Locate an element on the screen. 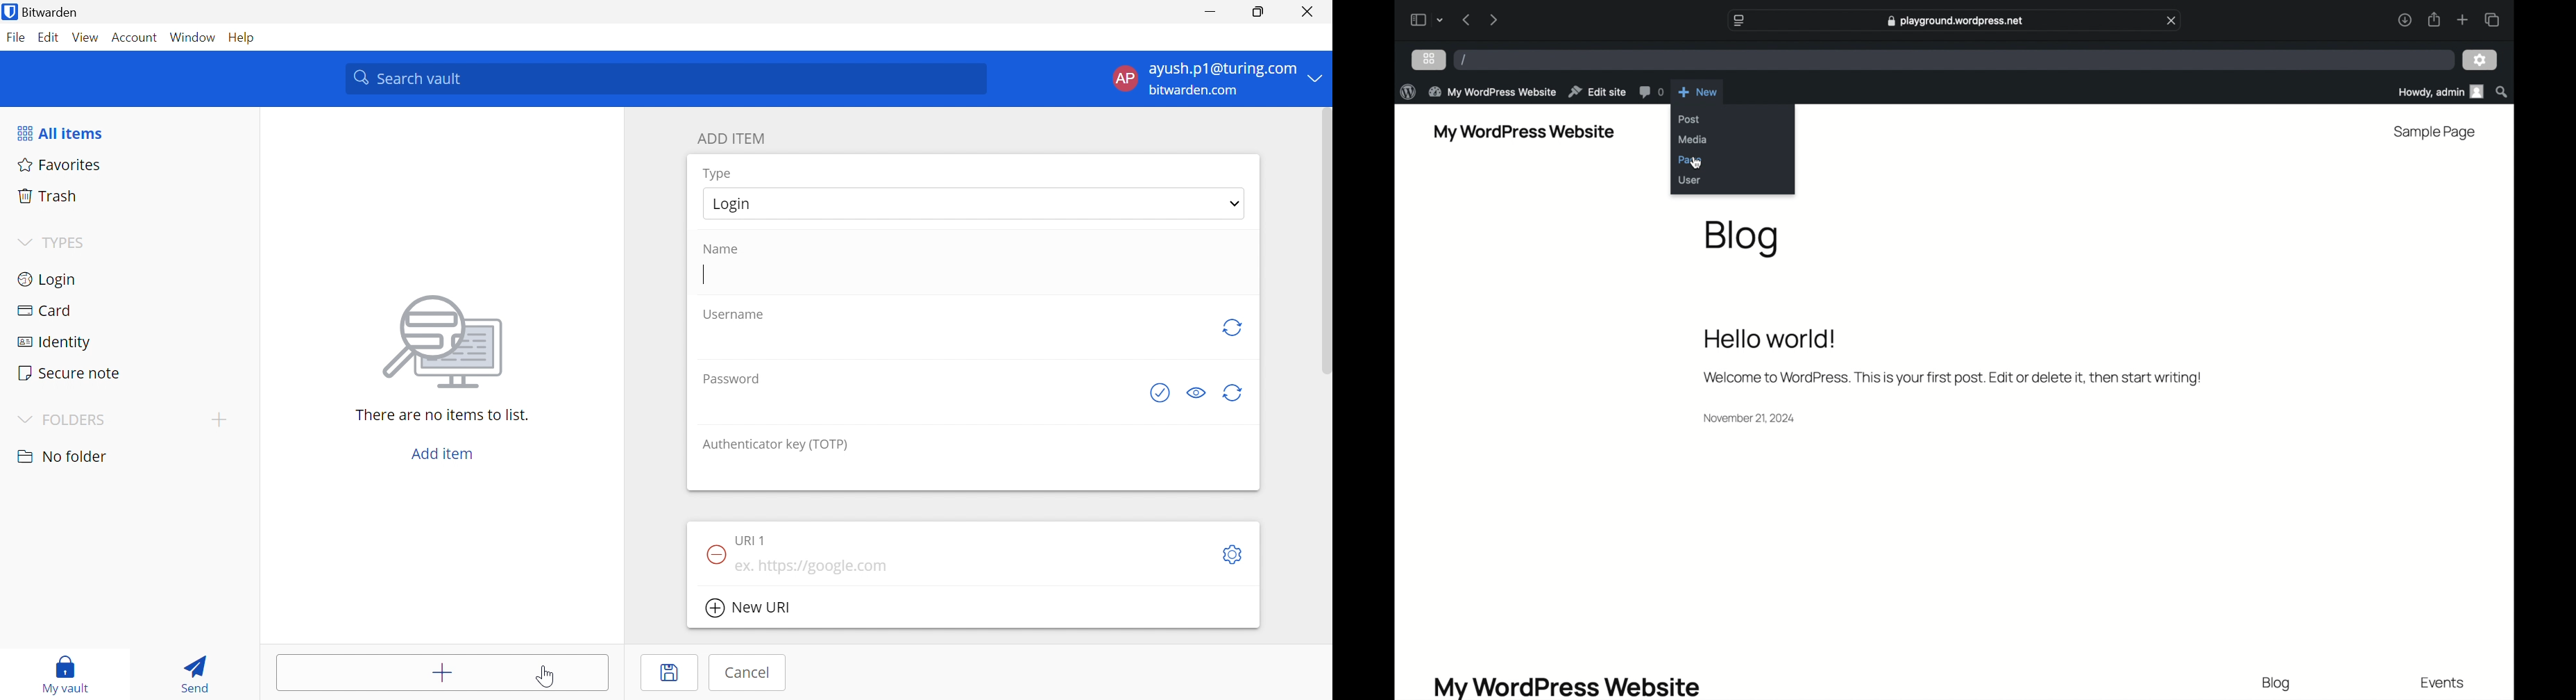  grid is located at coordinates (1428, 58).